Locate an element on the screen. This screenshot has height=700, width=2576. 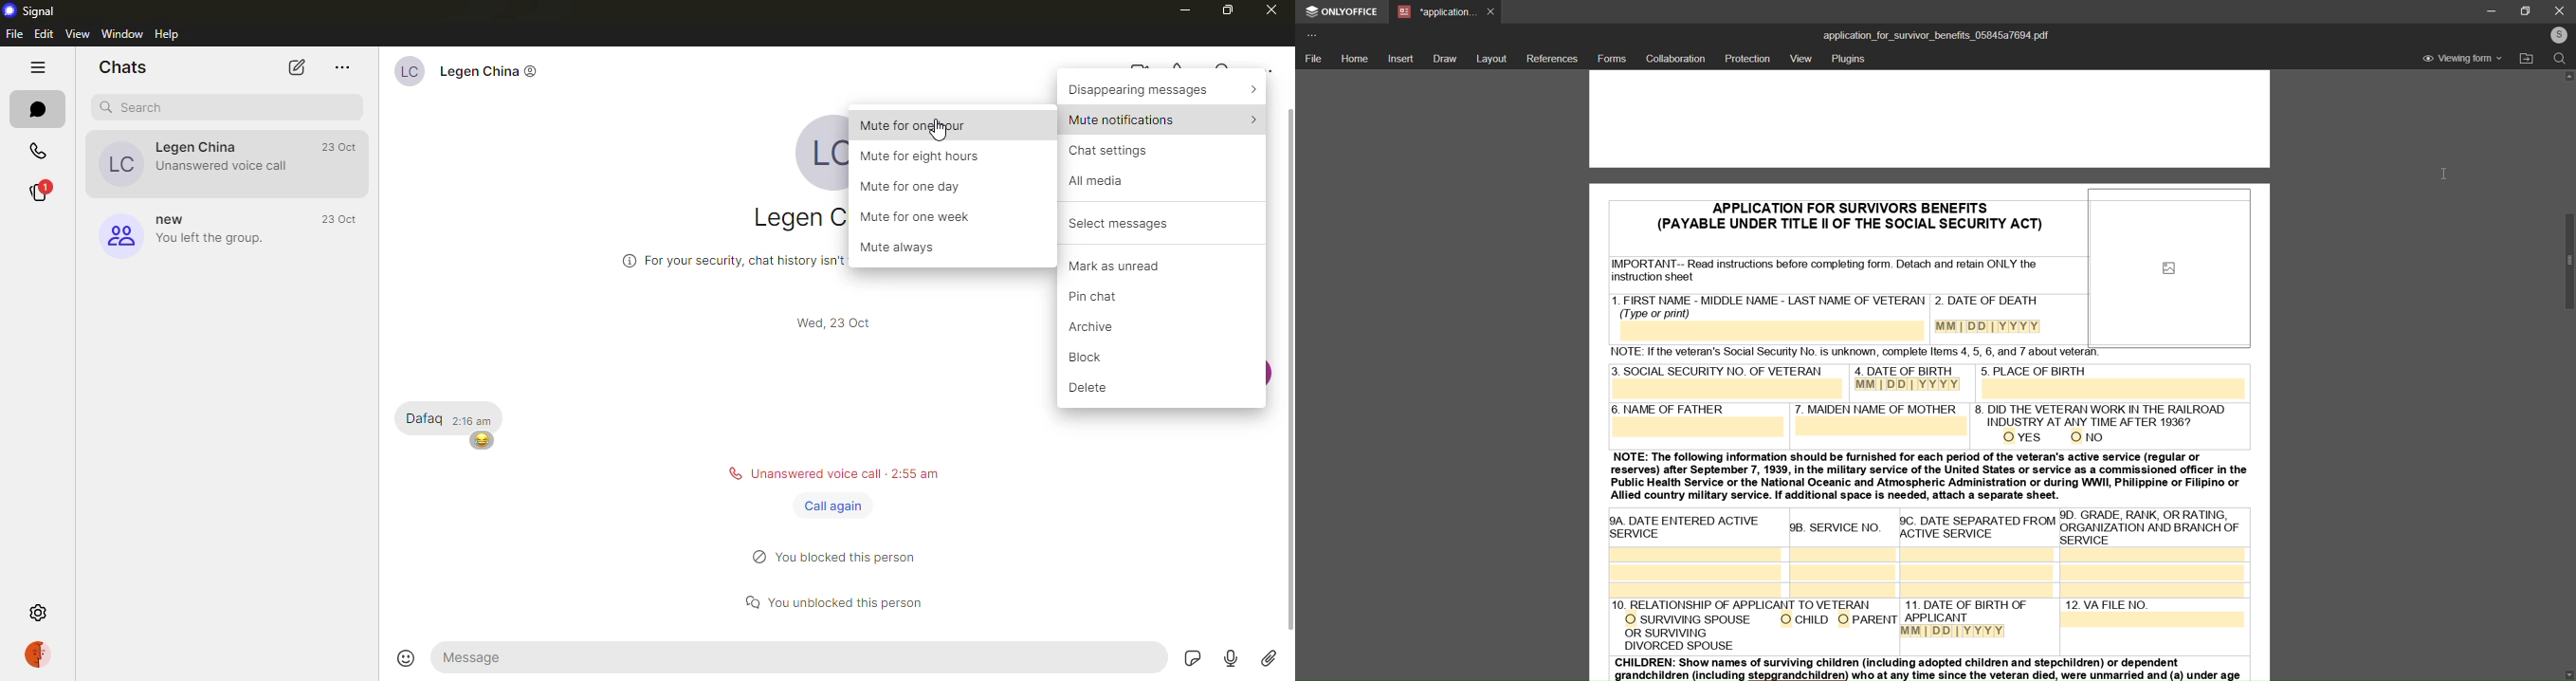
mark as unread is located at coordinates (1124, 266).